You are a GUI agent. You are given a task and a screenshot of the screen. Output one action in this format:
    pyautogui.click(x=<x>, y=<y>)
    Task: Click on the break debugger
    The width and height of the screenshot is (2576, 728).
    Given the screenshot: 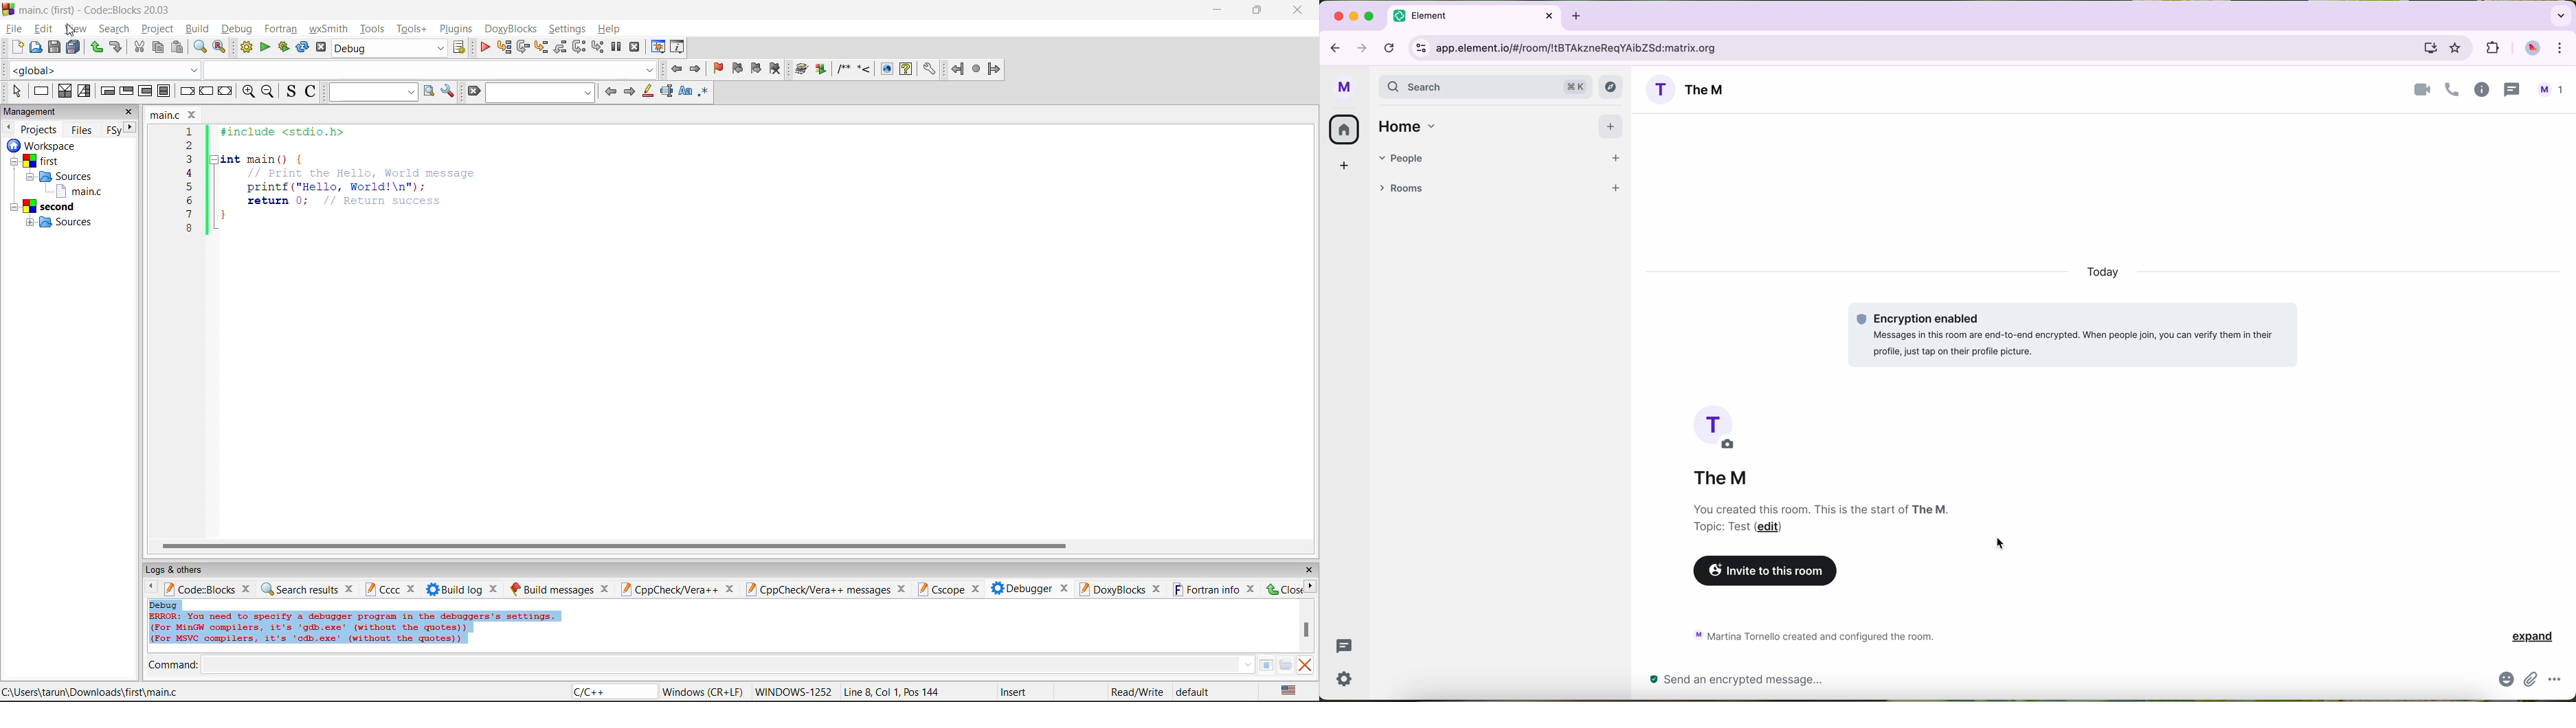 What is the action you would take?
    pyautogui.click(x=616, y=47)
    